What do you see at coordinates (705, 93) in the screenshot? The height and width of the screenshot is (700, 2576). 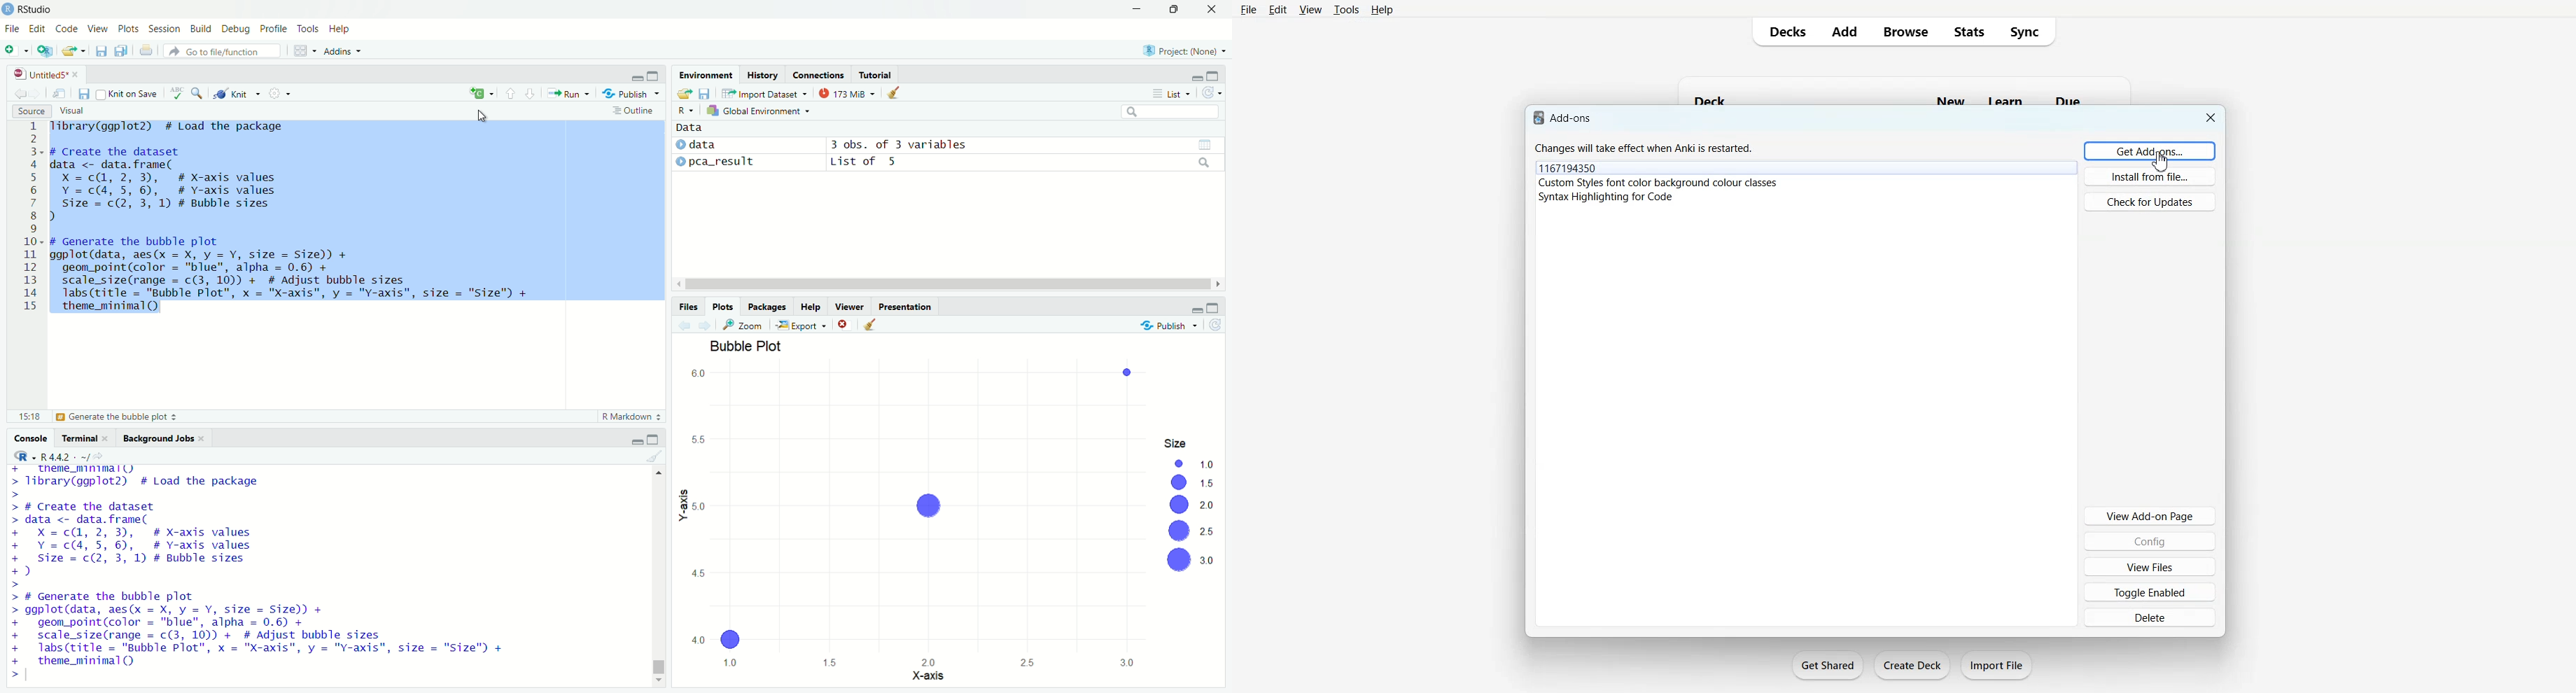 I see `save workspace as` at bounding box center [705, 93].